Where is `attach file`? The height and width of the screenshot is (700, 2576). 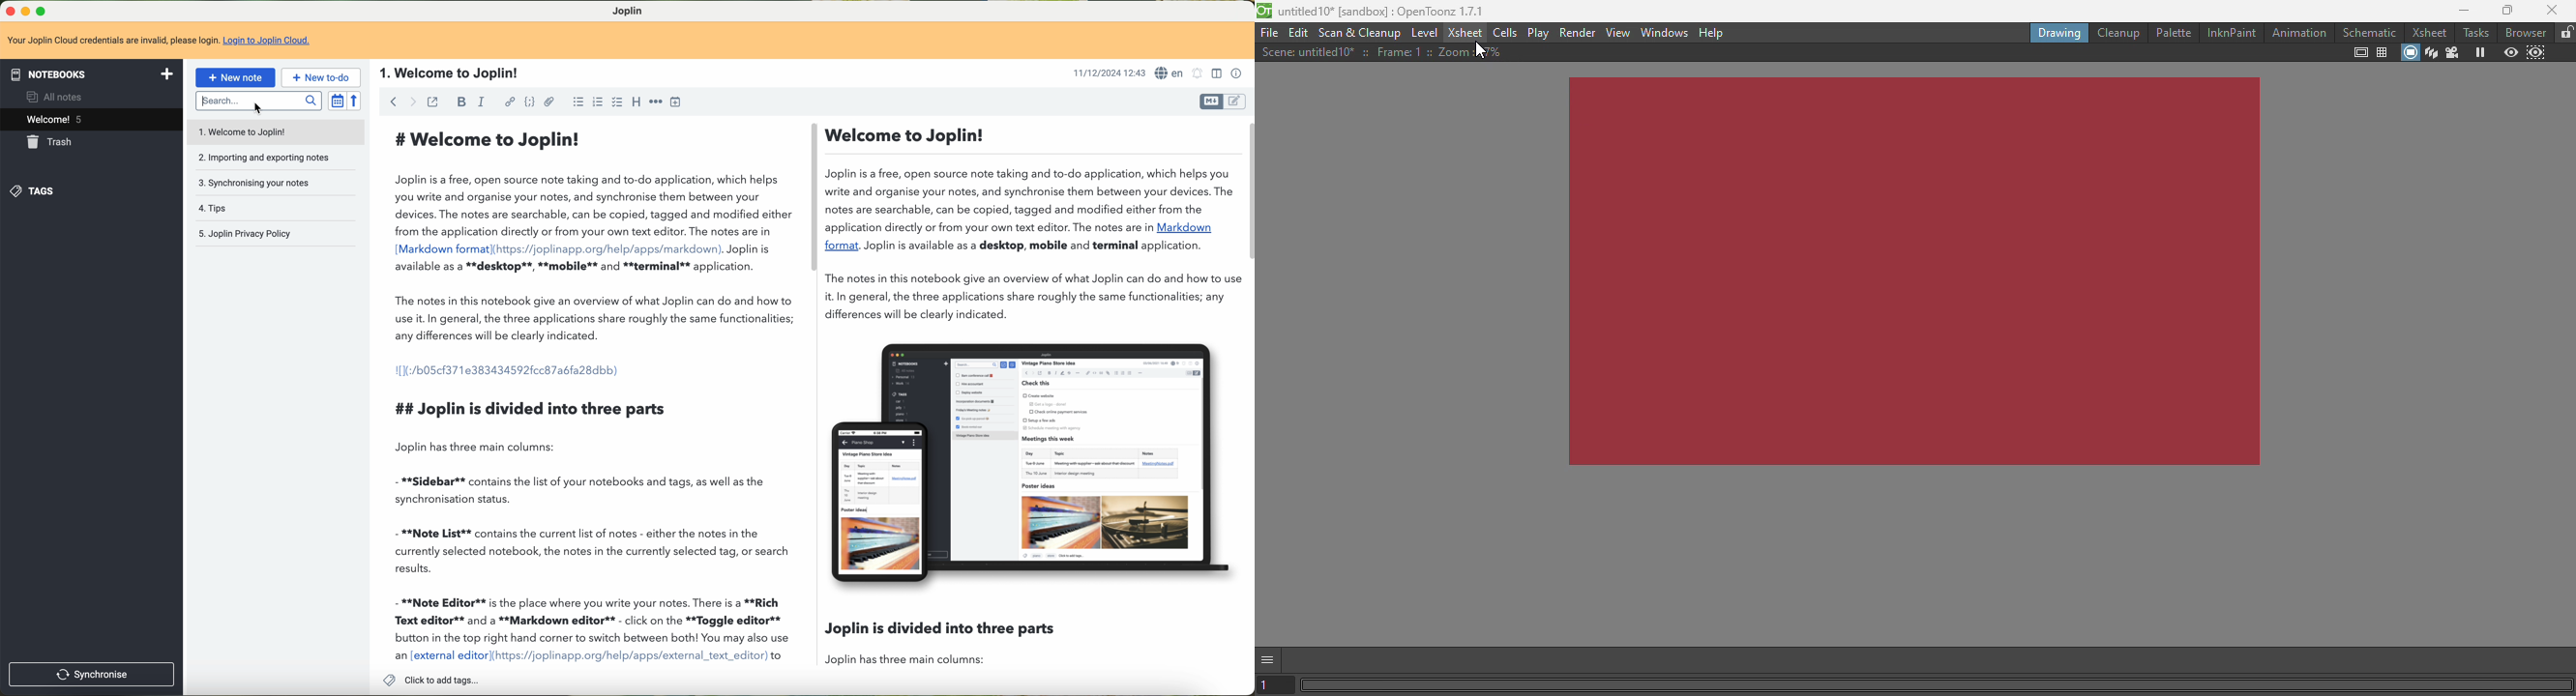 attach file is located at coordinates (550, 103).